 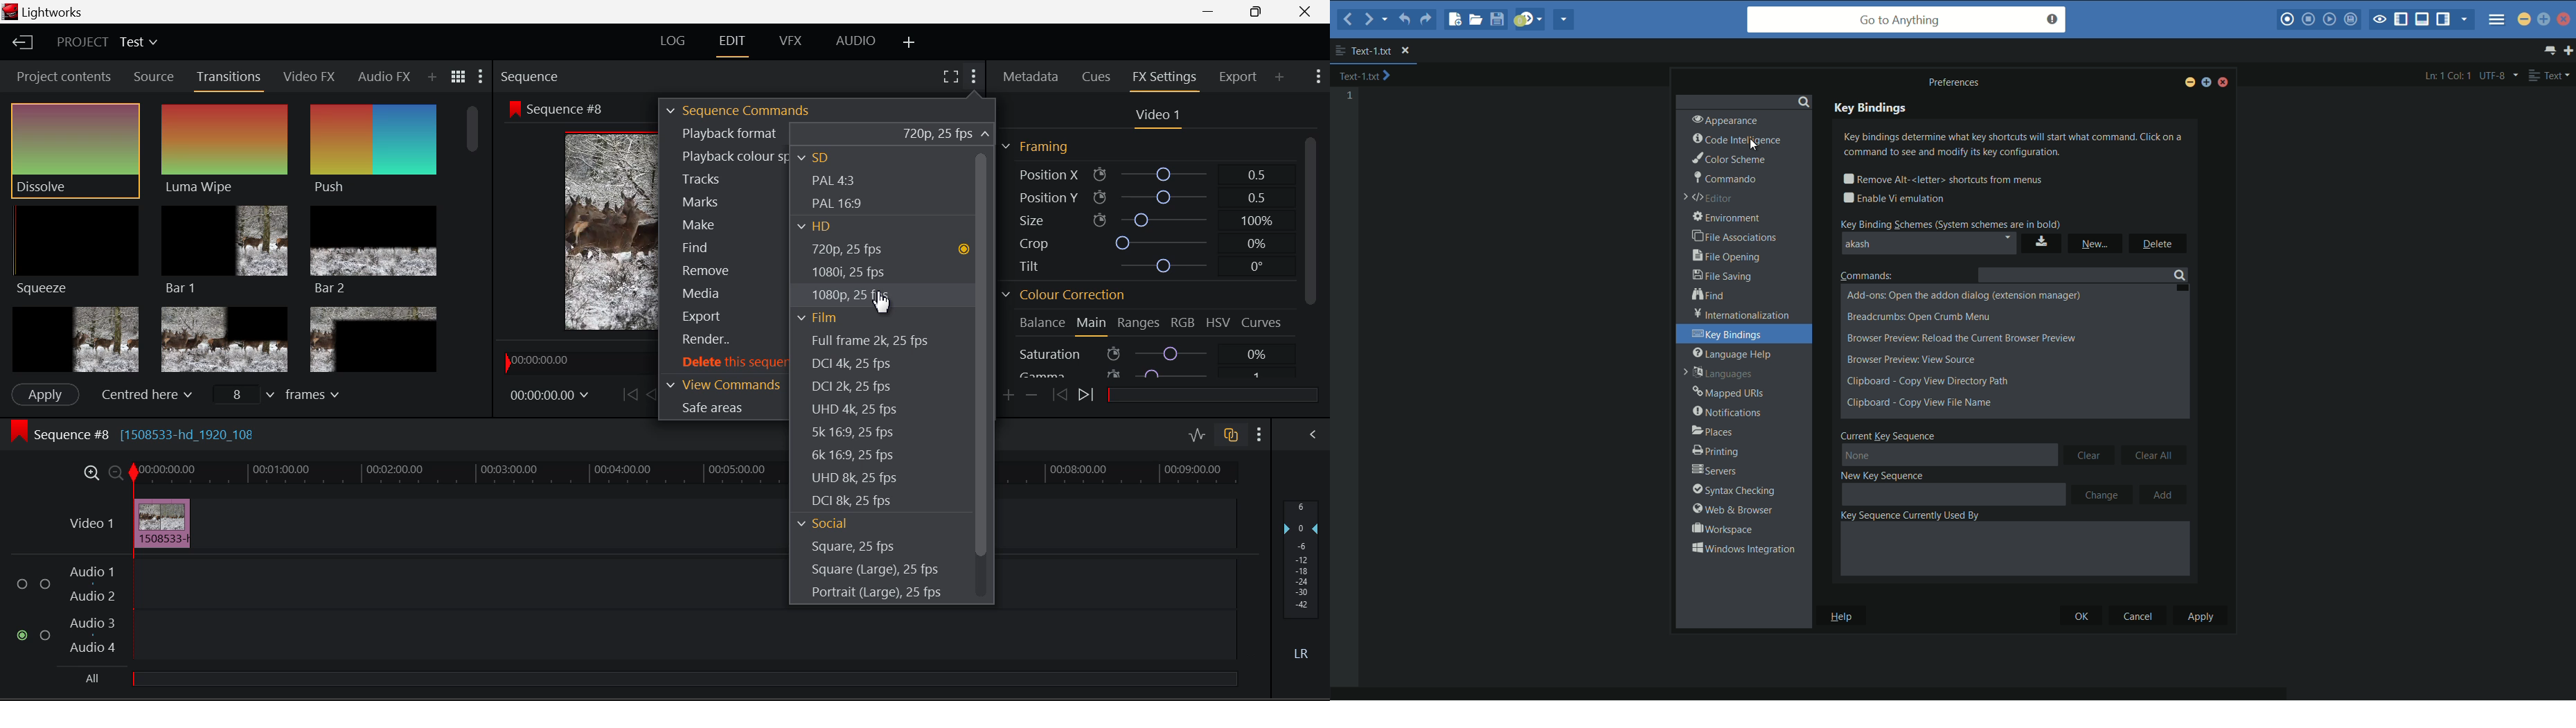 What do you see at coordinates (732, 44) in the screenshot?
I see `EDIT Layout` at bounding box center [732, 44].